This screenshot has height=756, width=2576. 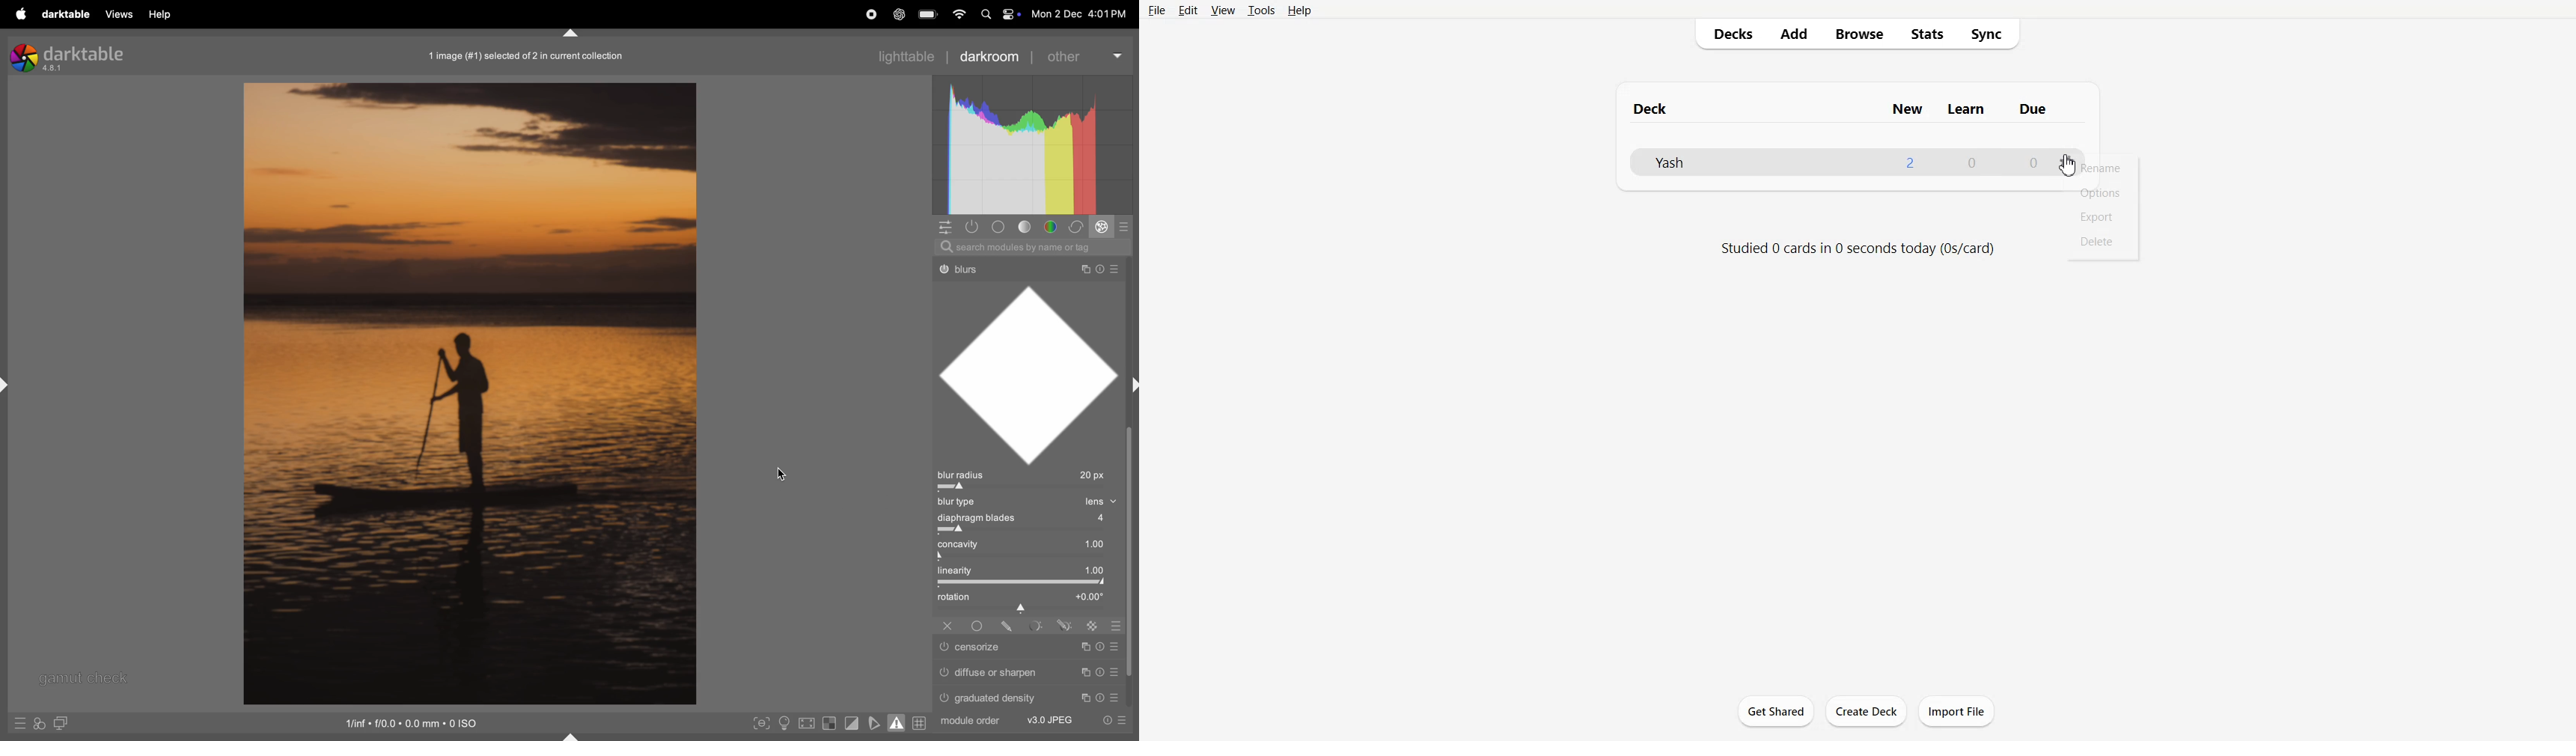 What do you see at coordinates (971, 227) in the screenshot?
I see `show only active modules` at bounding box center [971, 227].